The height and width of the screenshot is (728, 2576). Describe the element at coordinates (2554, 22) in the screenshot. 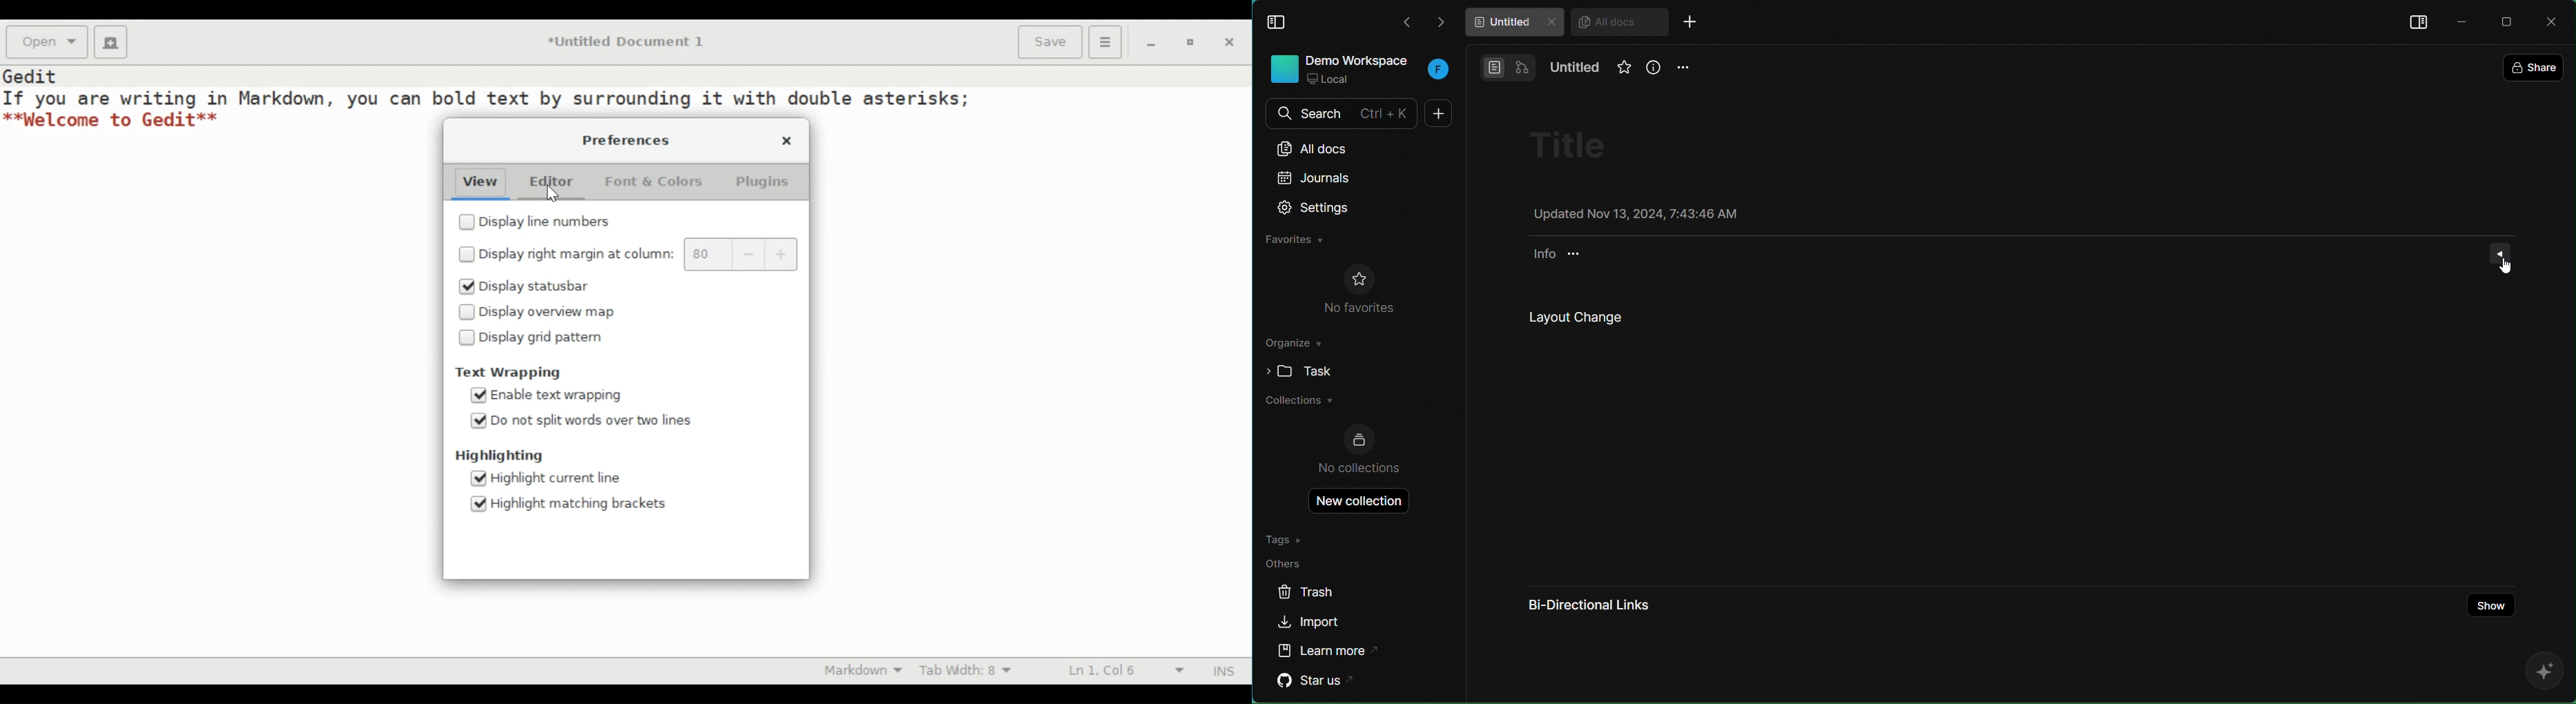

I see `x` at that location.